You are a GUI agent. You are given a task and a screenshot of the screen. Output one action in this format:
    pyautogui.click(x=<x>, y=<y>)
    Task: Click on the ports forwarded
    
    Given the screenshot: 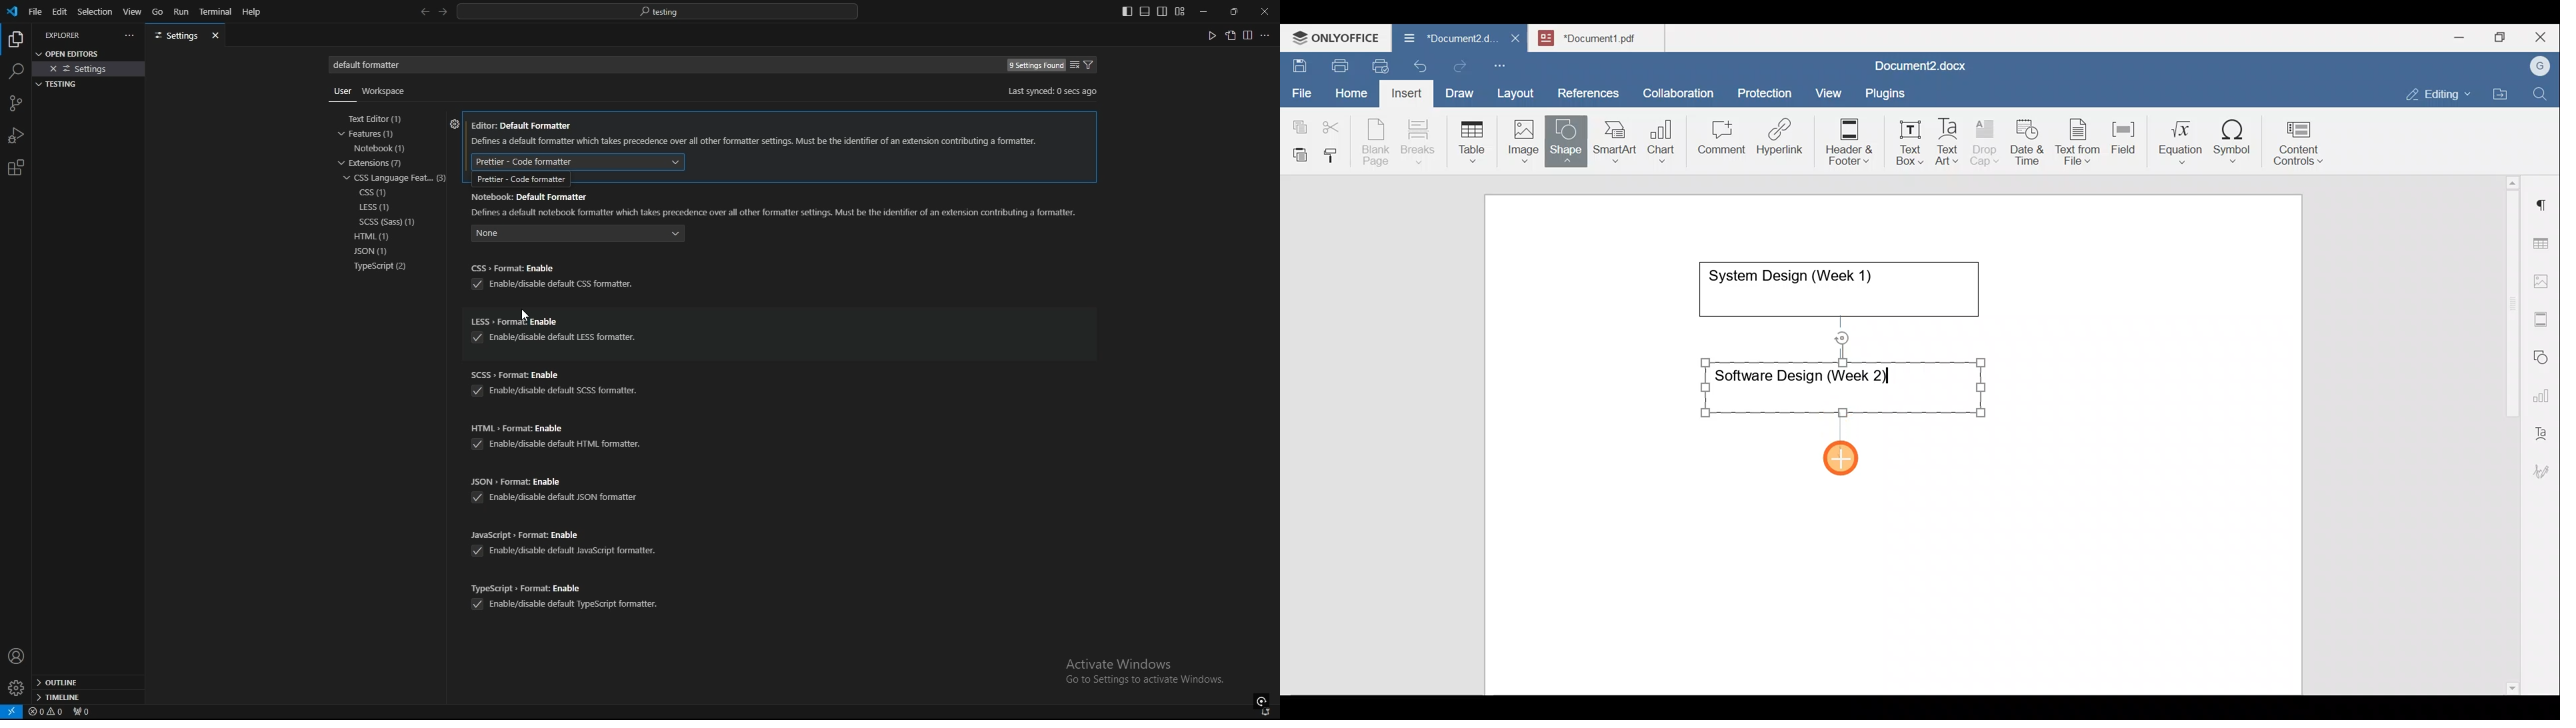 What is the action you would take?
    pyautogui.click(x=85, y=713)
    